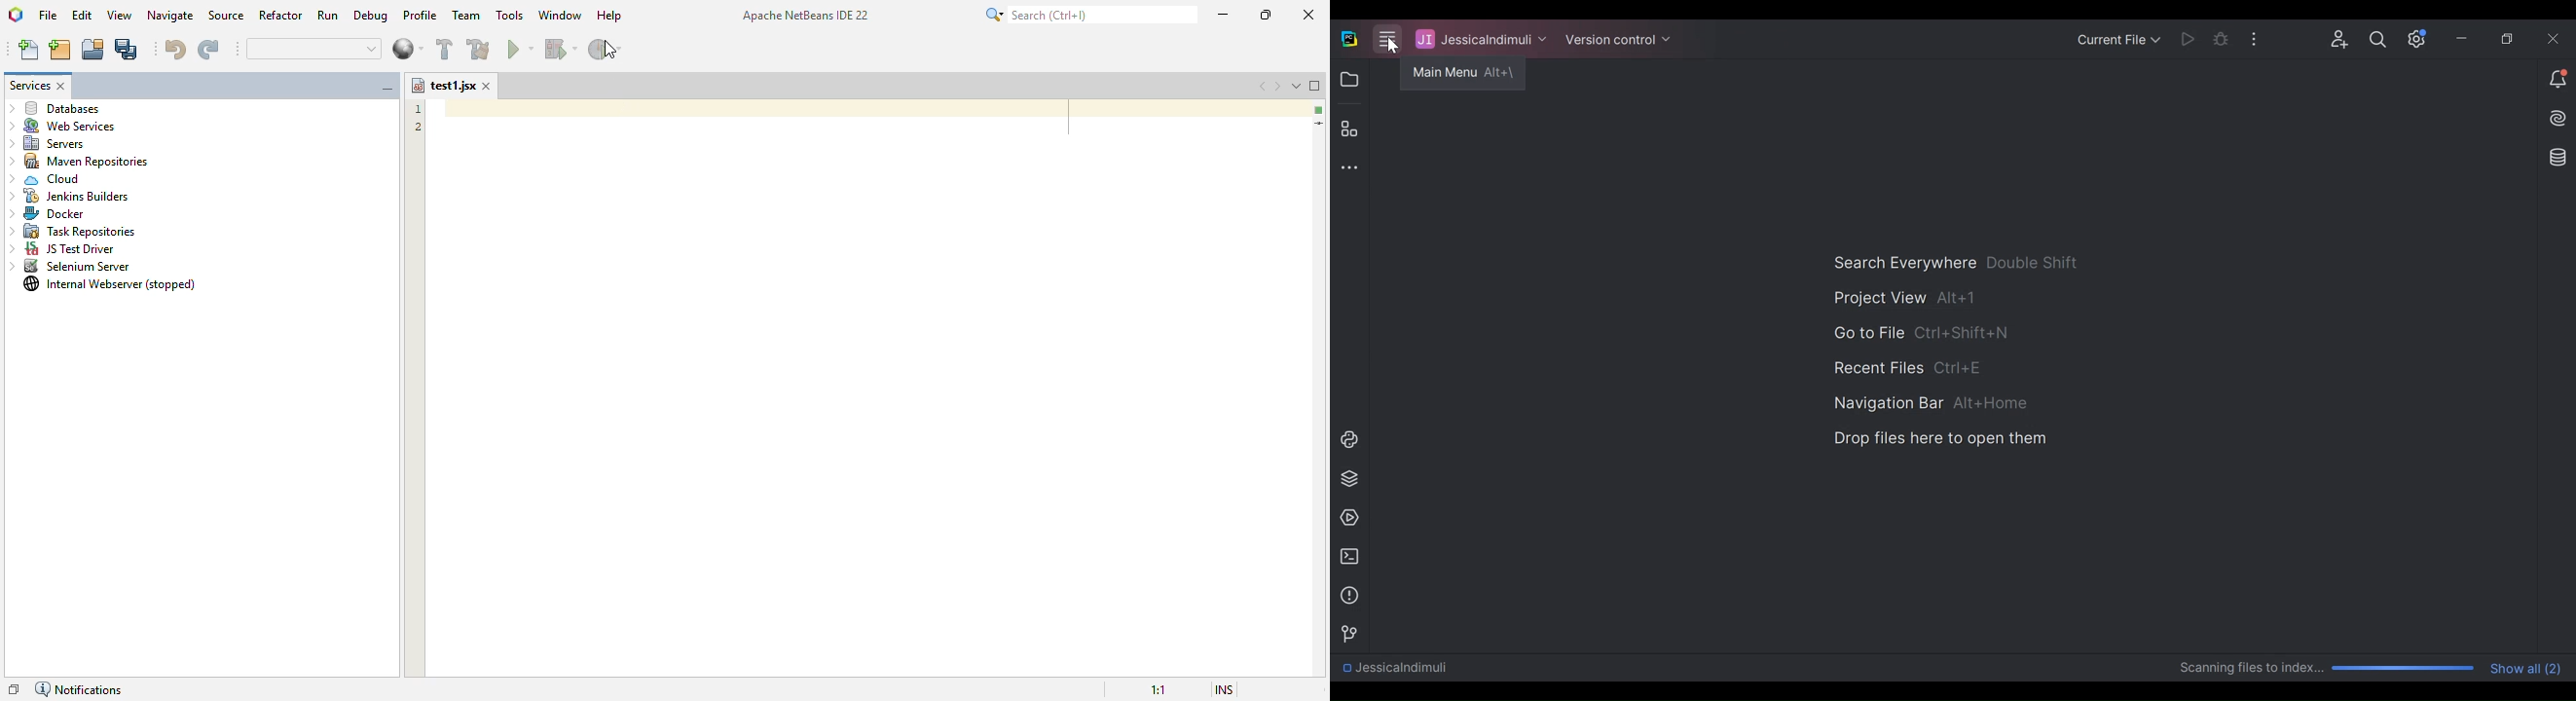  What do you see at coordinates (313, 49) in the screenshot?
I see `quick search bar` at bounding box center [313, 49].